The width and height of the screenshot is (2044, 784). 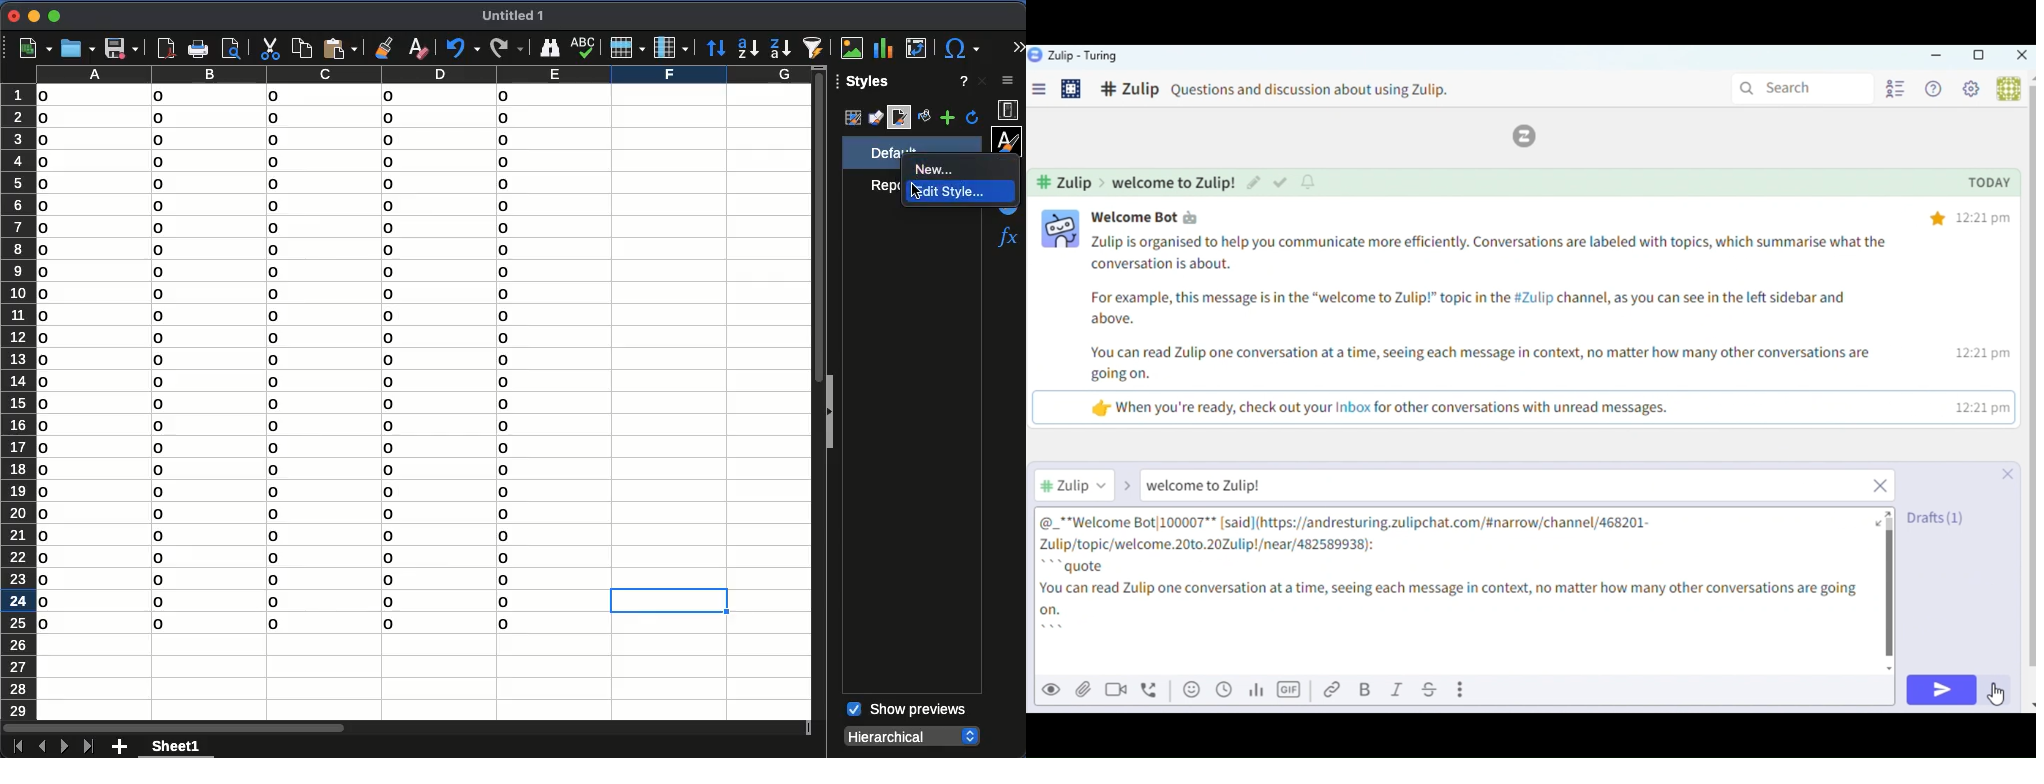 What do you see at coordinates (1894, 88) in the screenshot?
I see `User List` at bounding box center [1894, 88].